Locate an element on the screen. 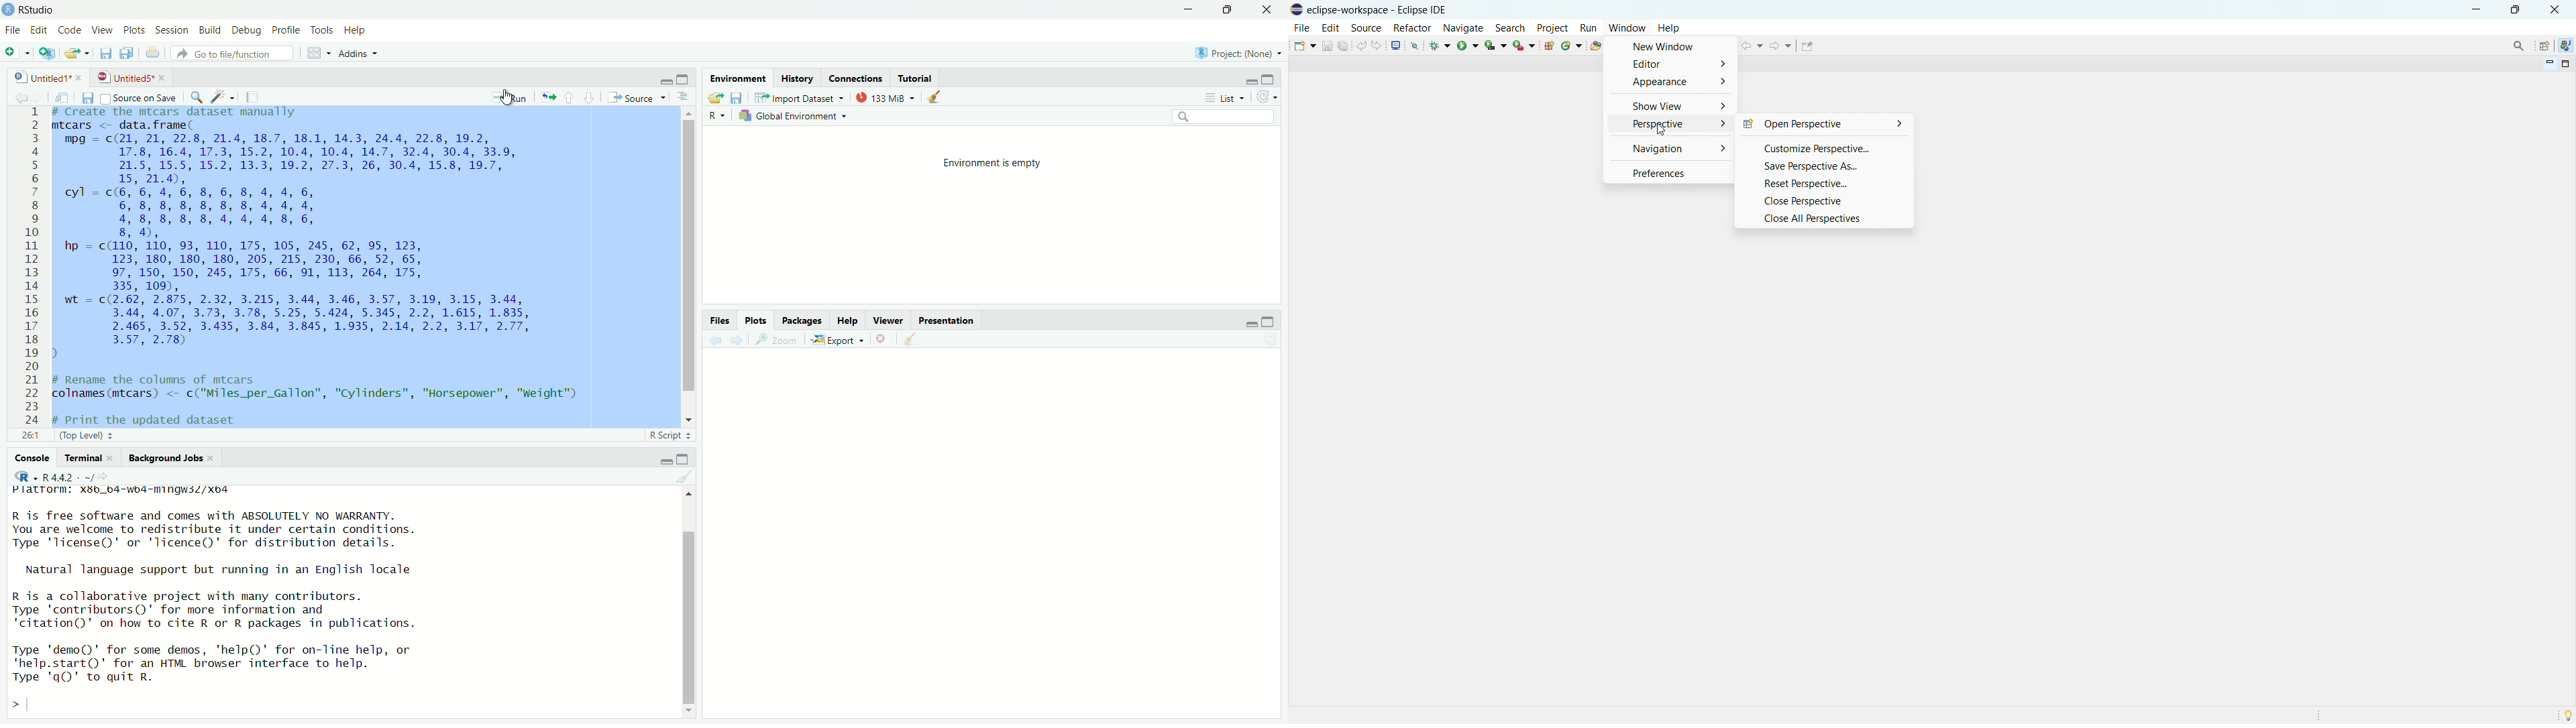  Global Environment «= is located at coordinates (796, 115).